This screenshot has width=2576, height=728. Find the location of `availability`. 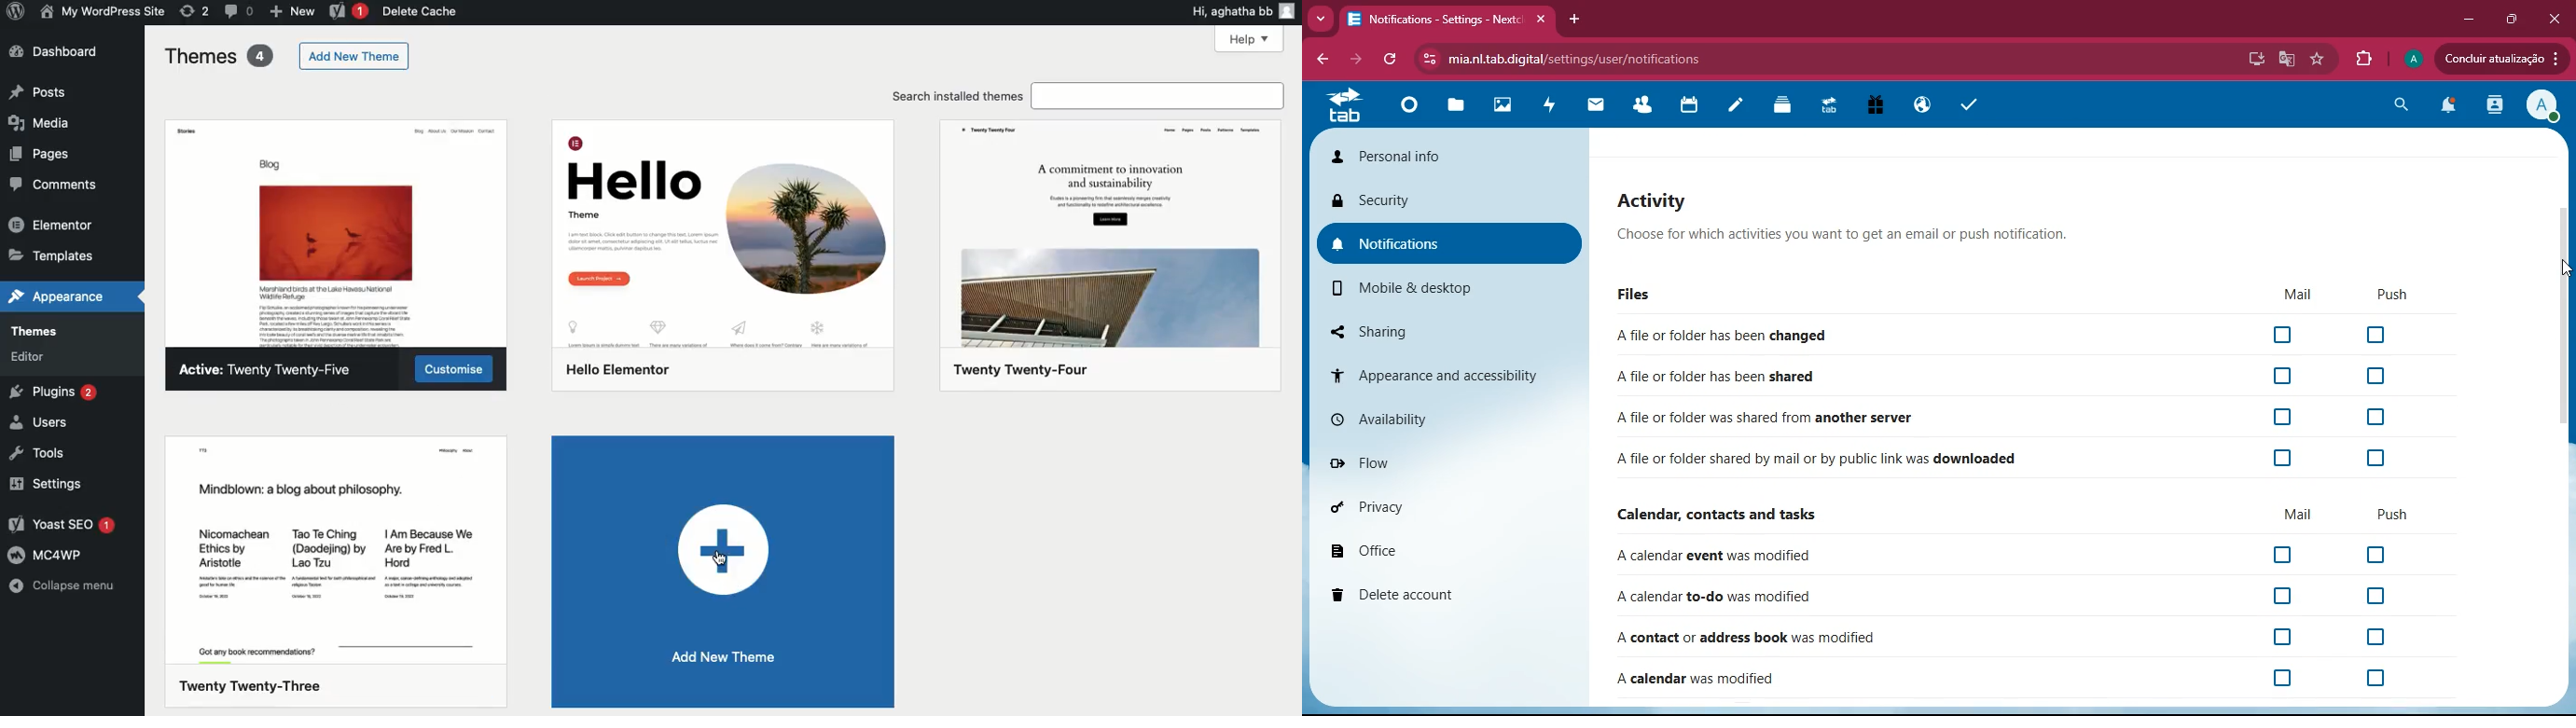

availability is located at coordinates (1447, 420).